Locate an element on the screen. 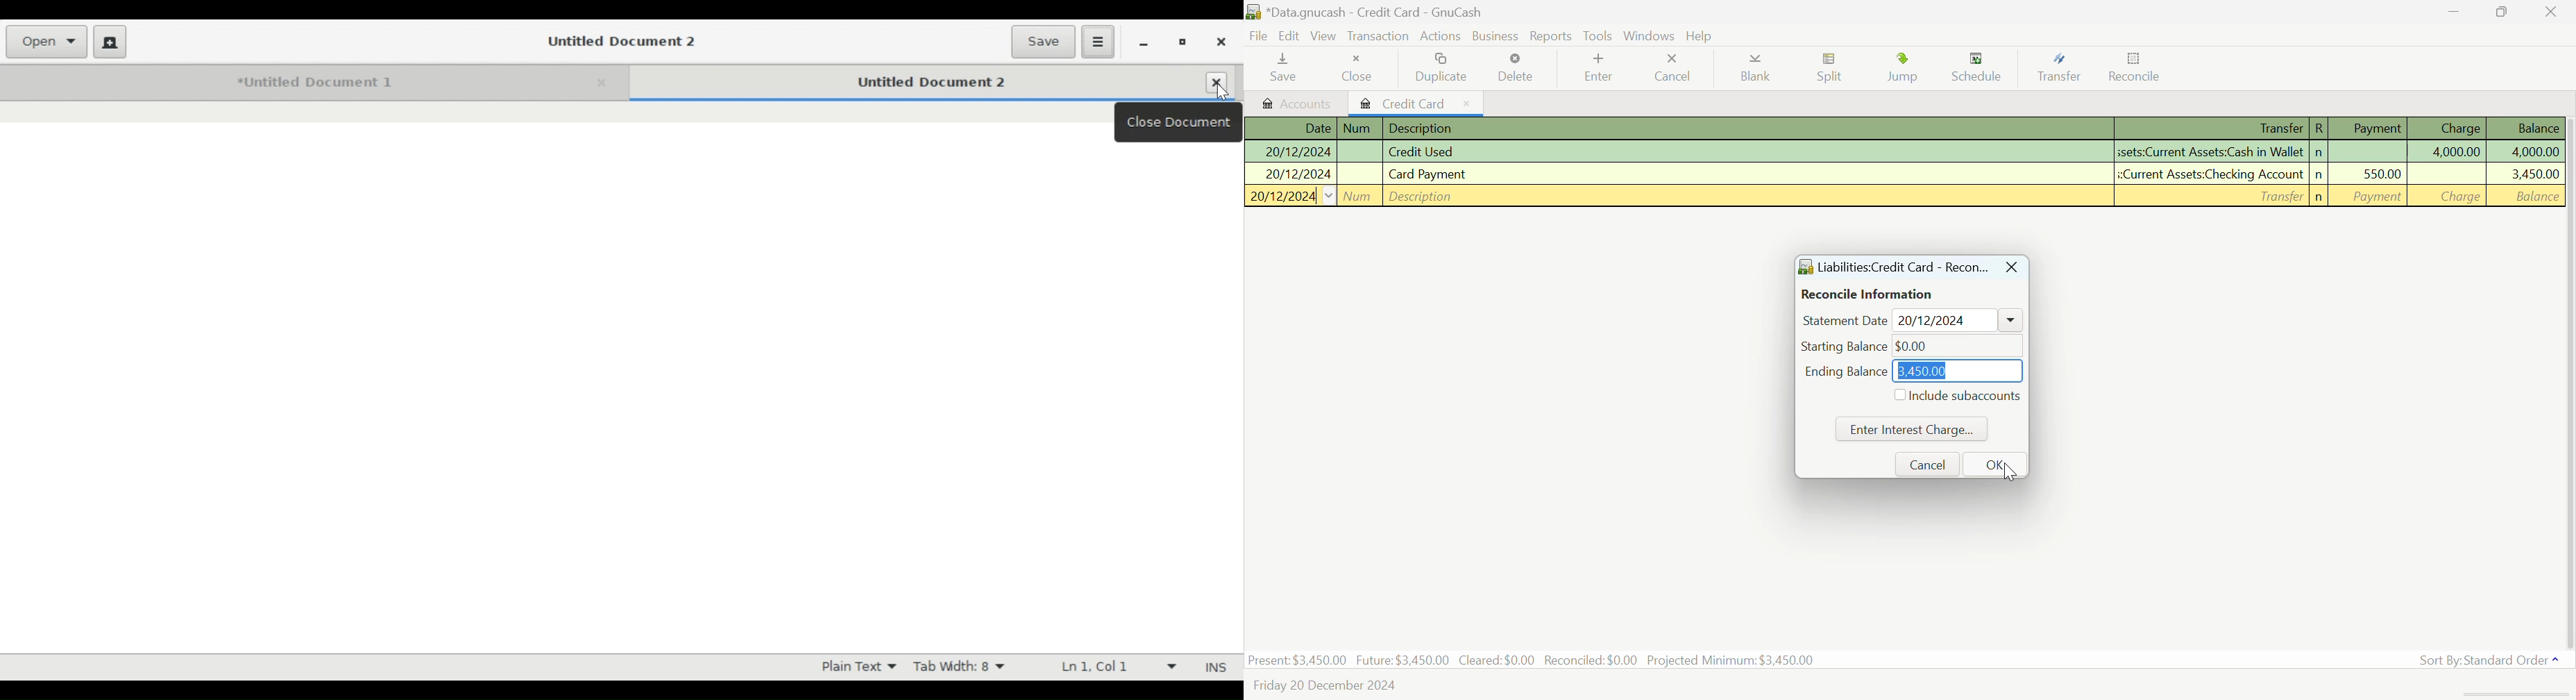 Image resolution: width=2576 pixels, height=700 pixels. File is located at coordinates (1257, 35).